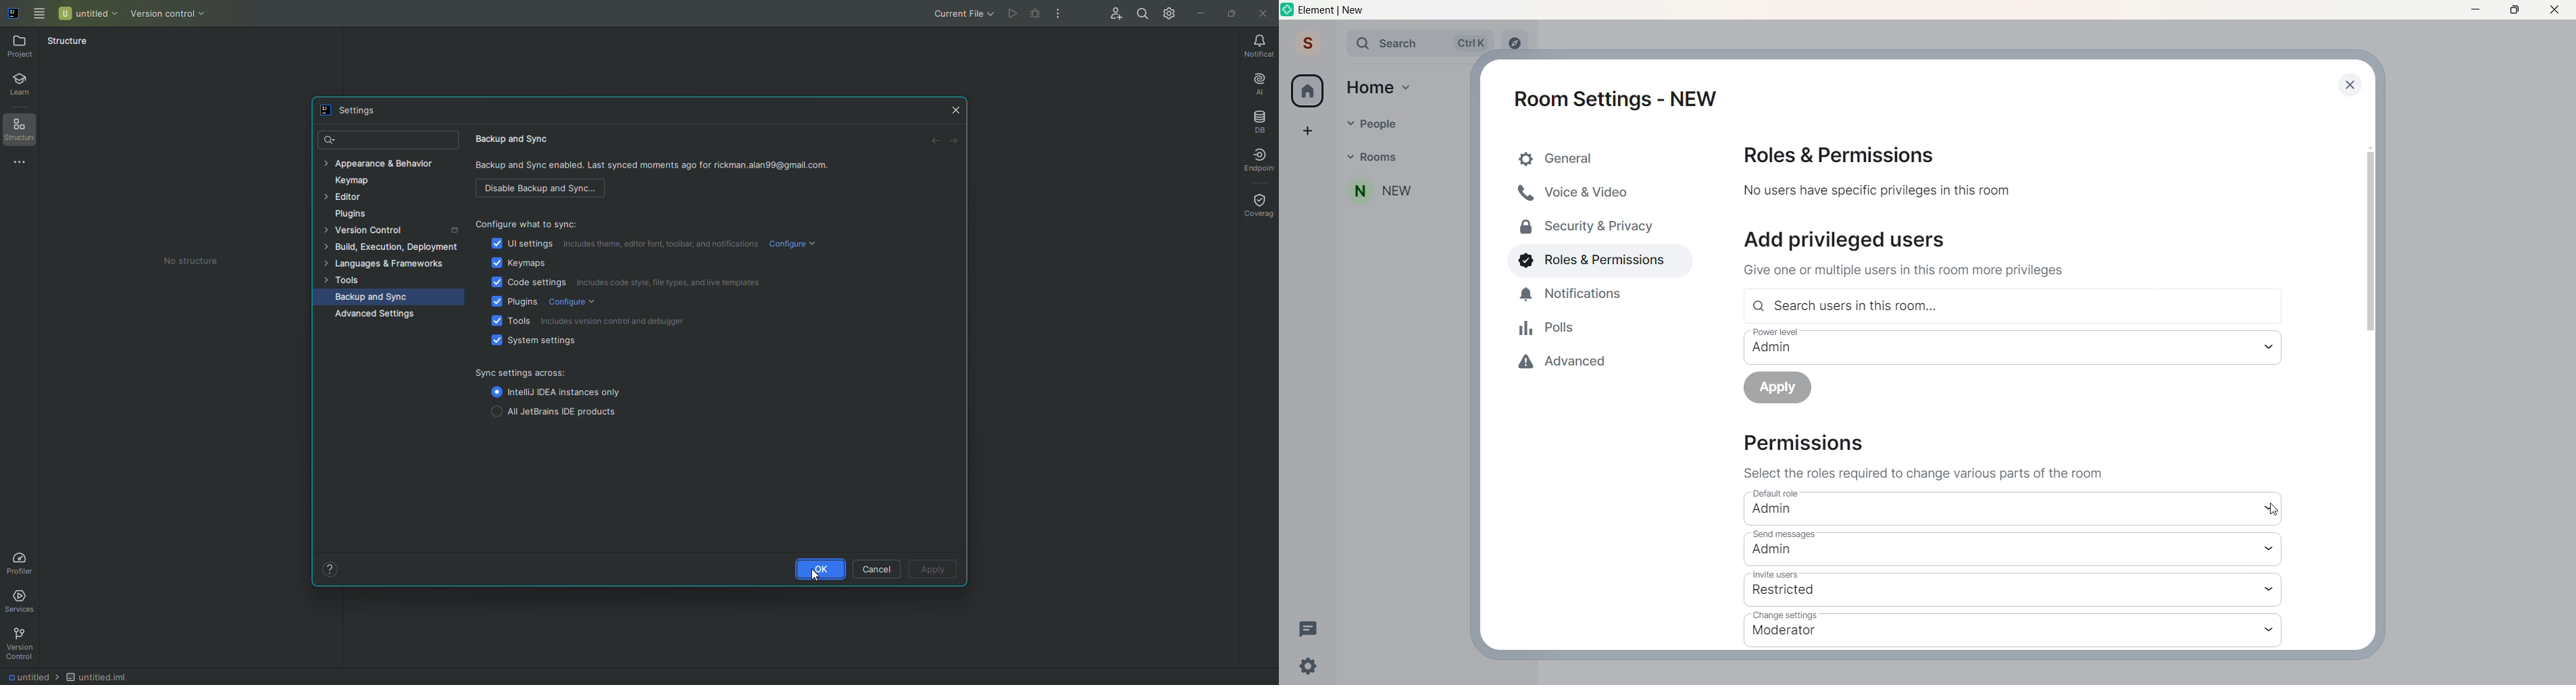  Describe the element at coordinates (1845, 155) in the screenshot. I see `roles and permission` at that location.